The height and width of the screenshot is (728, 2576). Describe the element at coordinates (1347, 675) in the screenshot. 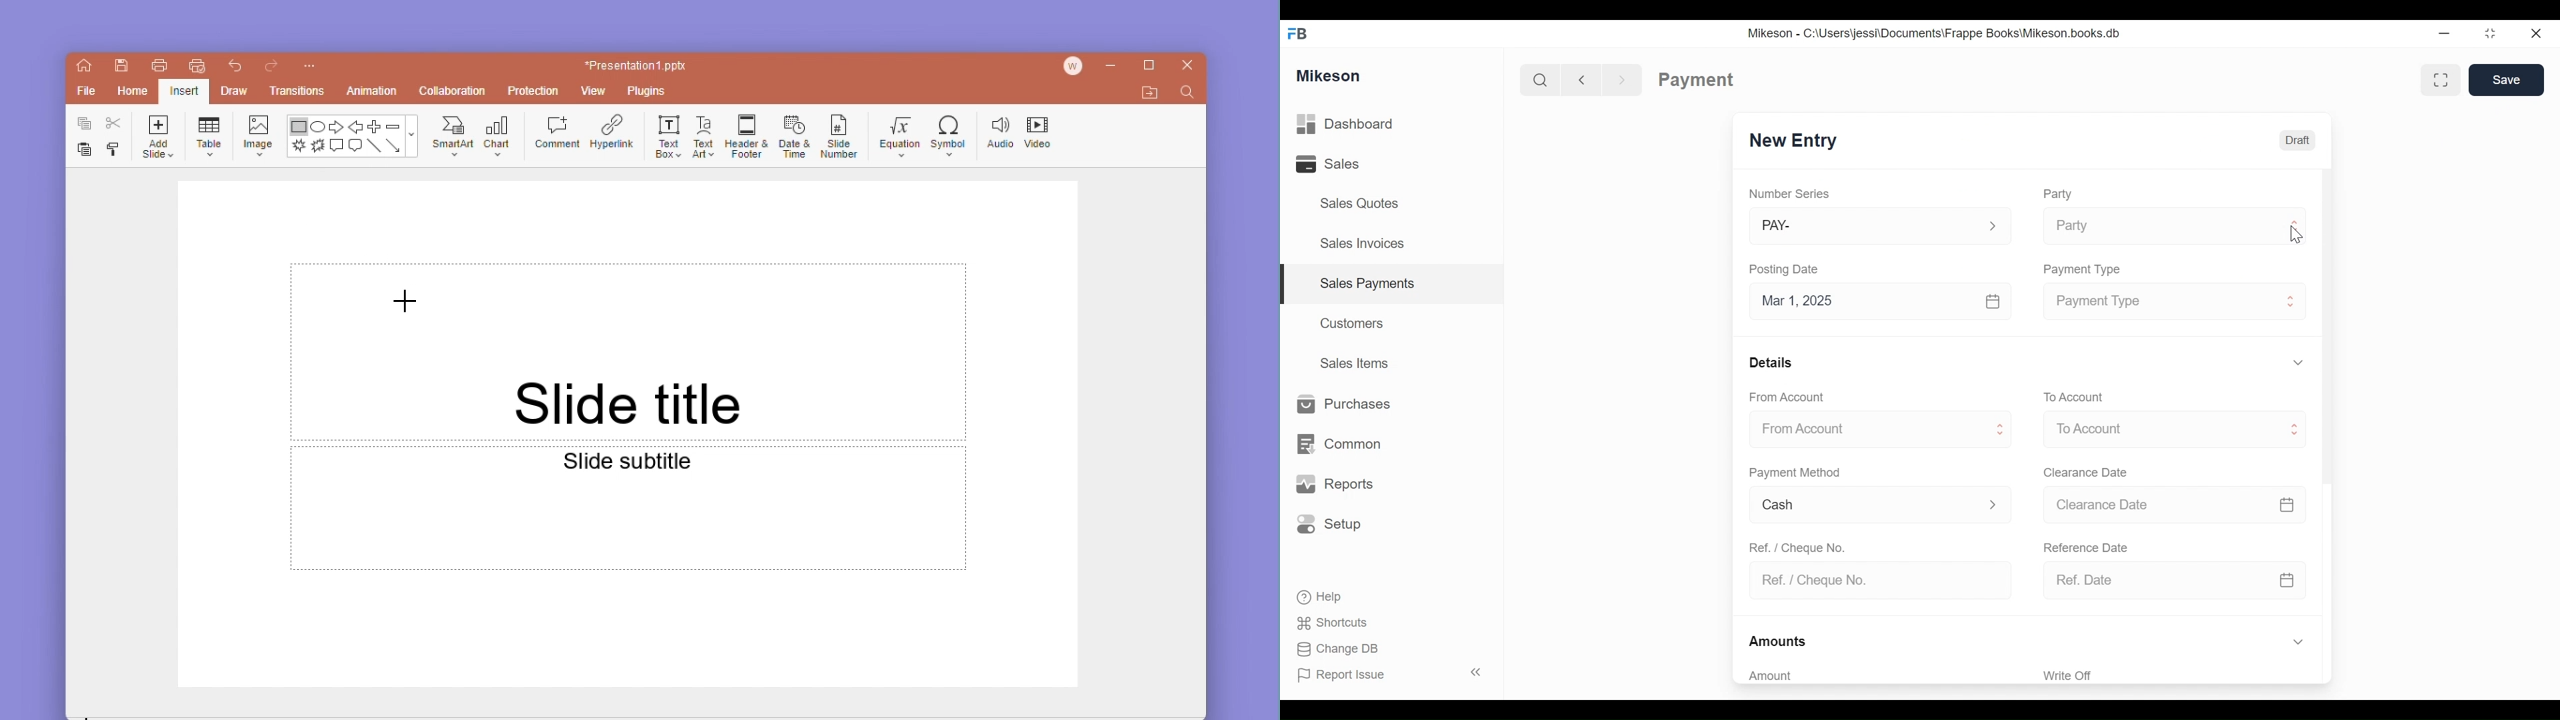

I see `Report Issue` at that location.